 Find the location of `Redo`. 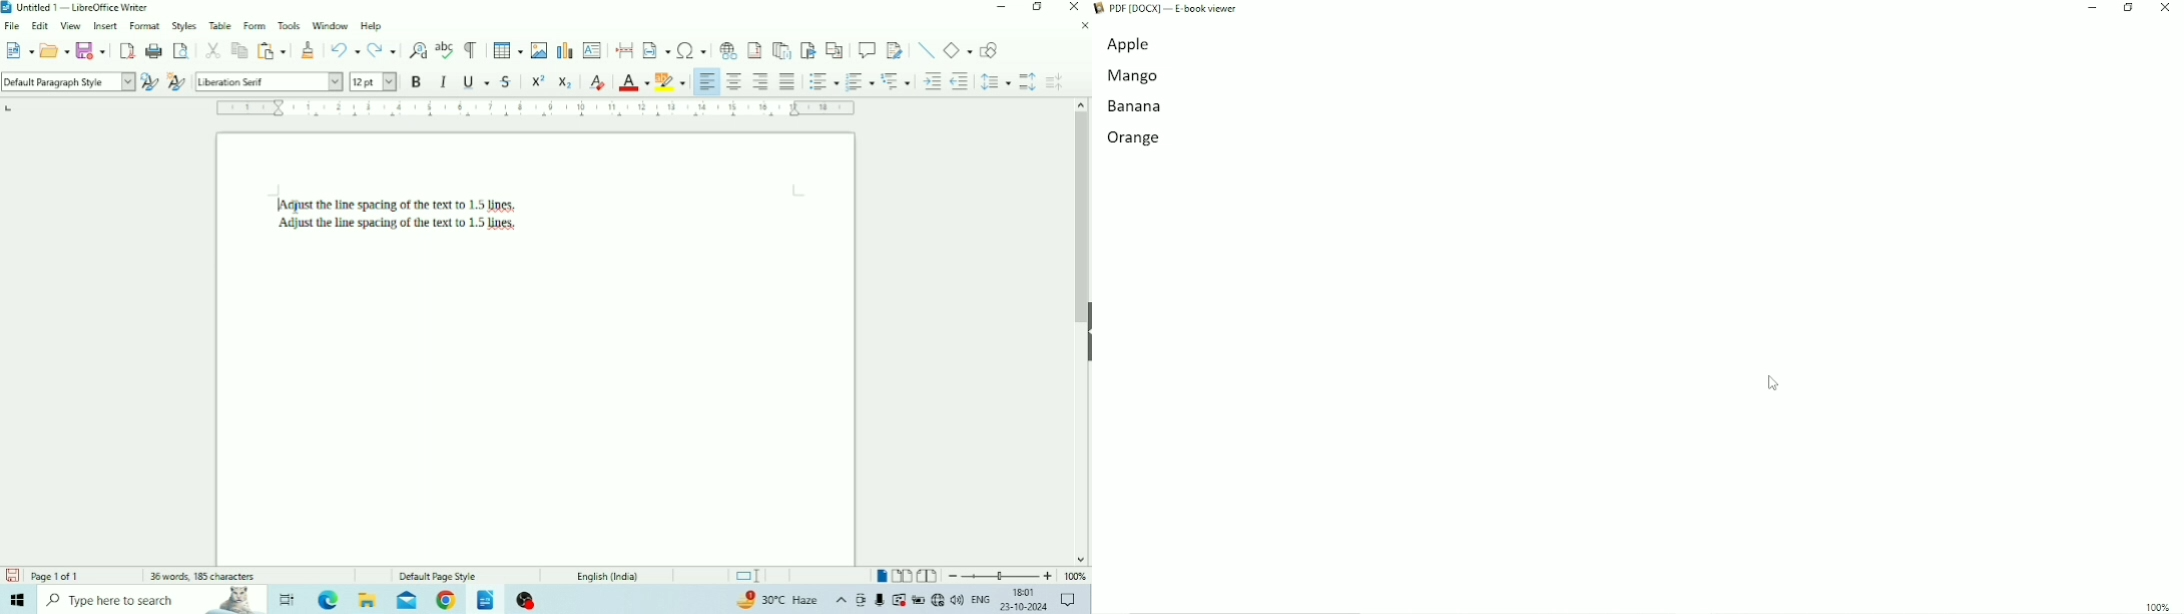

Redo is located at coordinates (382, 50).